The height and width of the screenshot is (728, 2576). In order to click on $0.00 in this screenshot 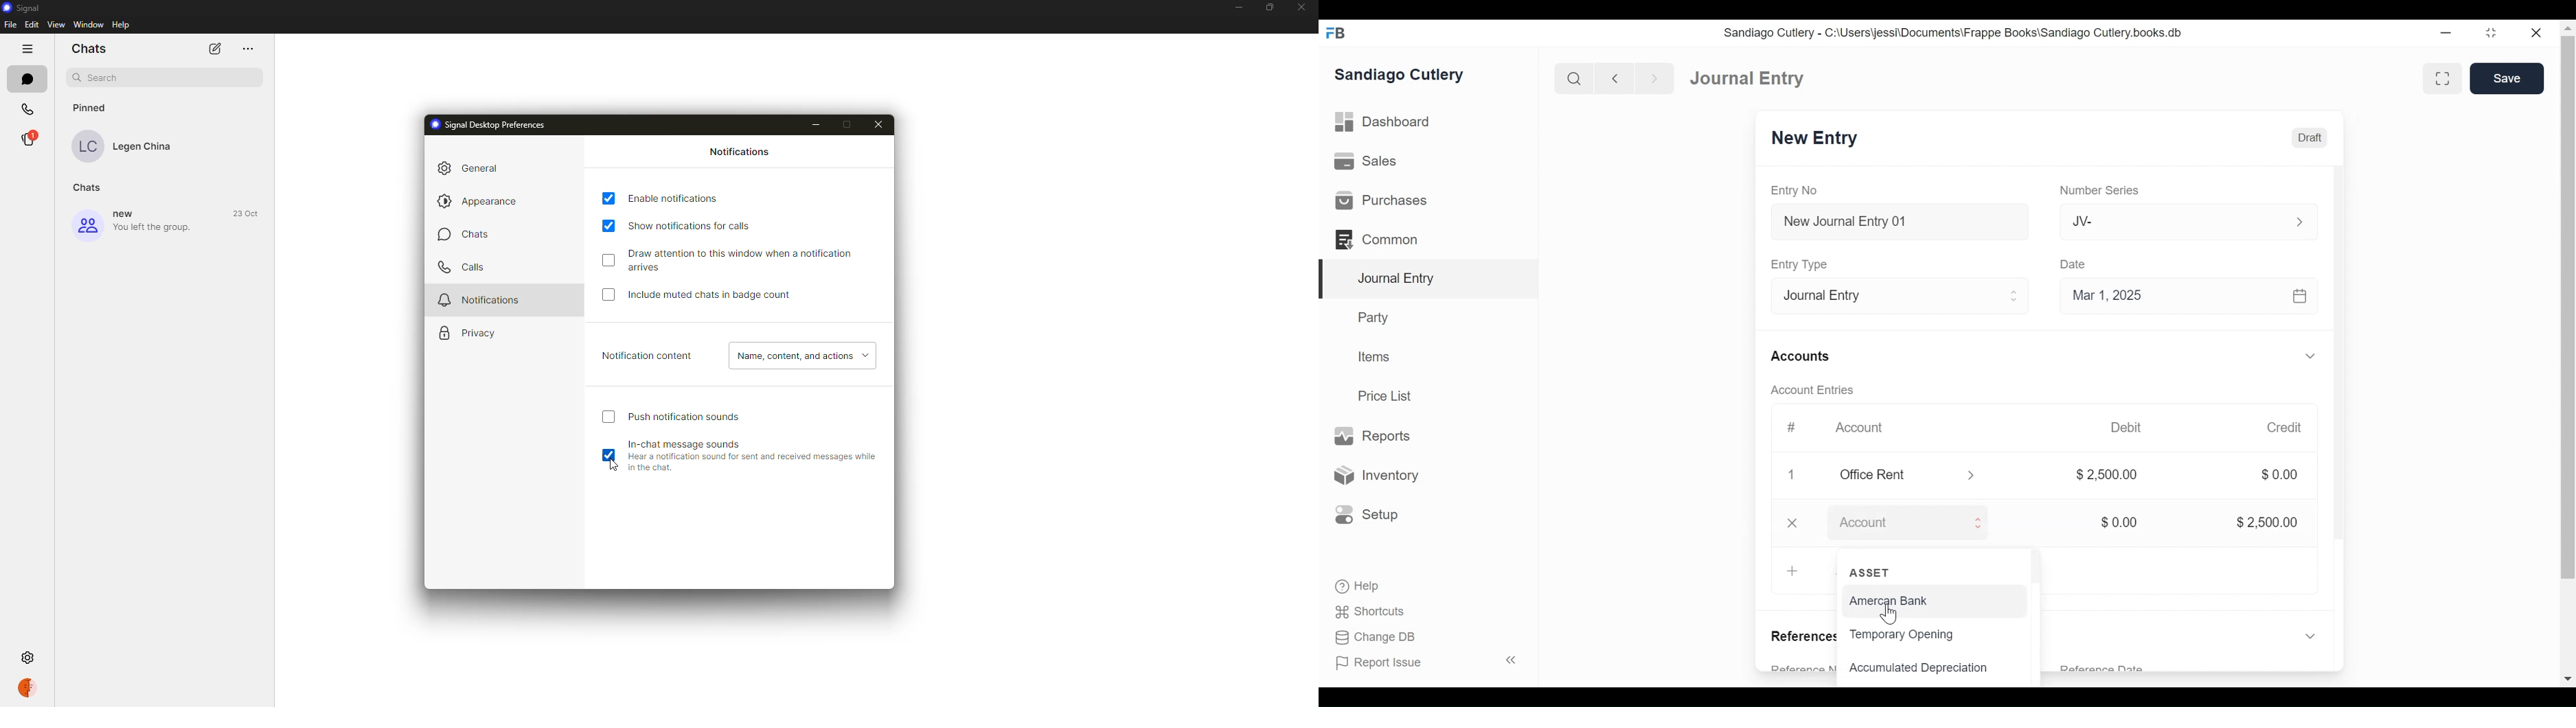, I will do `click(2124, 522)`.